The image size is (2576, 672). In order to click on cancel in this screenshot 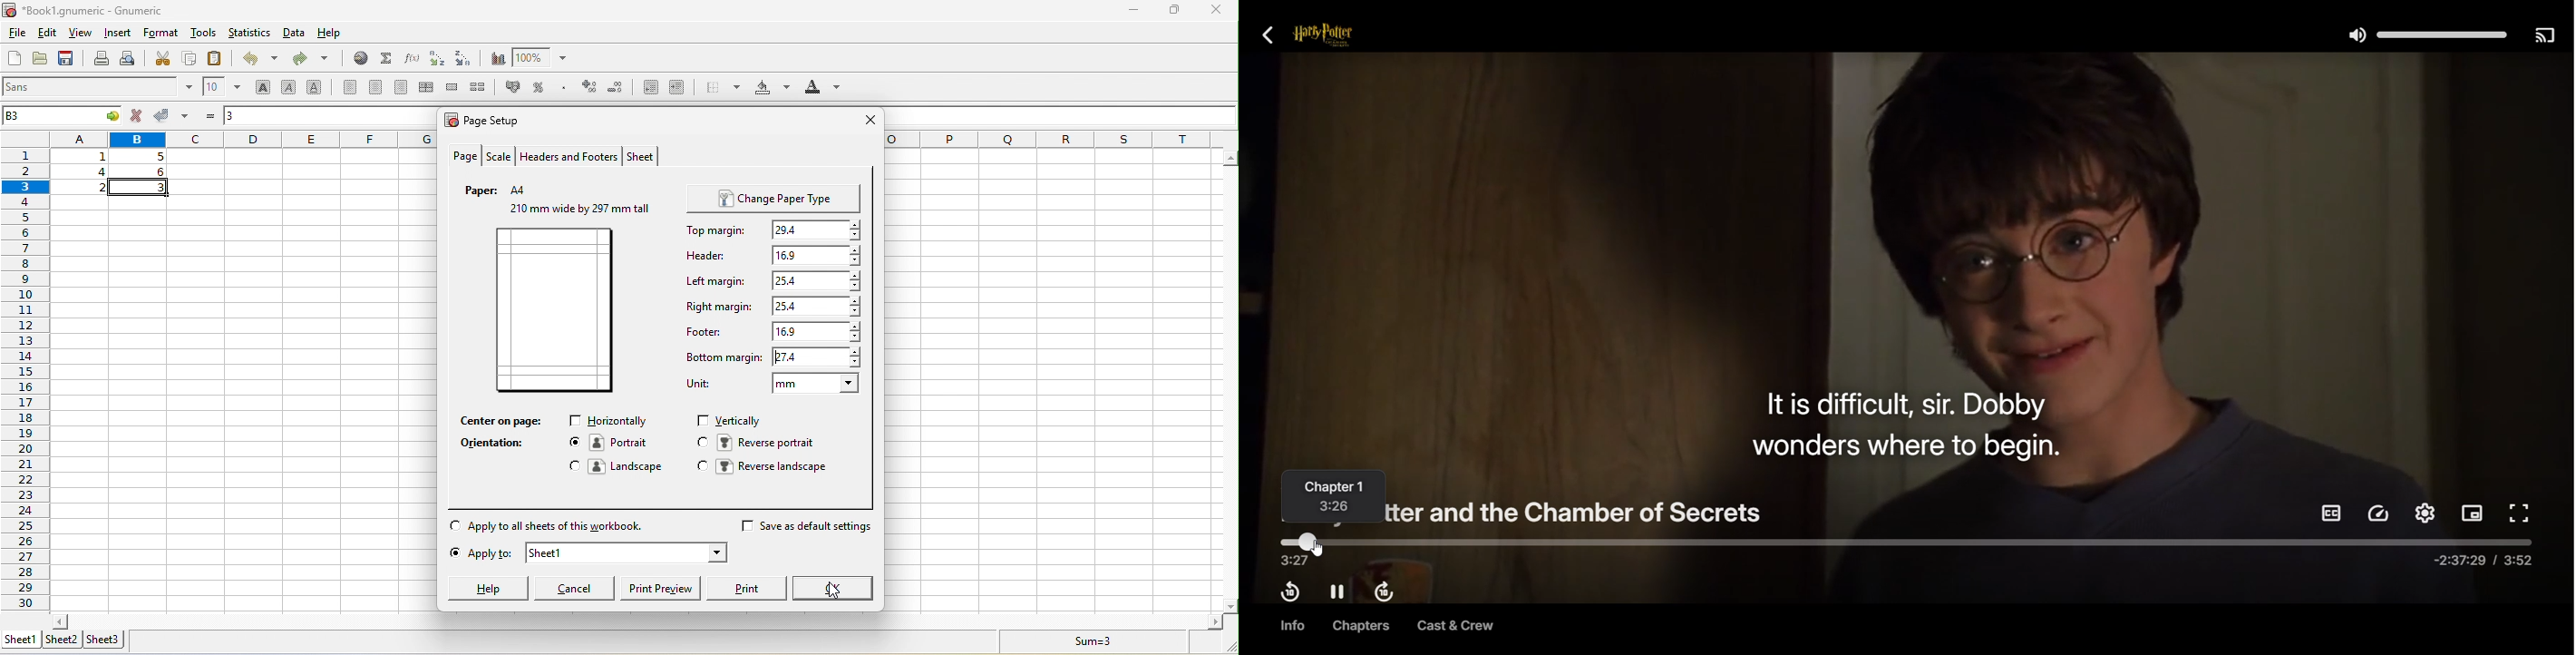, I will do `click(578, 588)`.